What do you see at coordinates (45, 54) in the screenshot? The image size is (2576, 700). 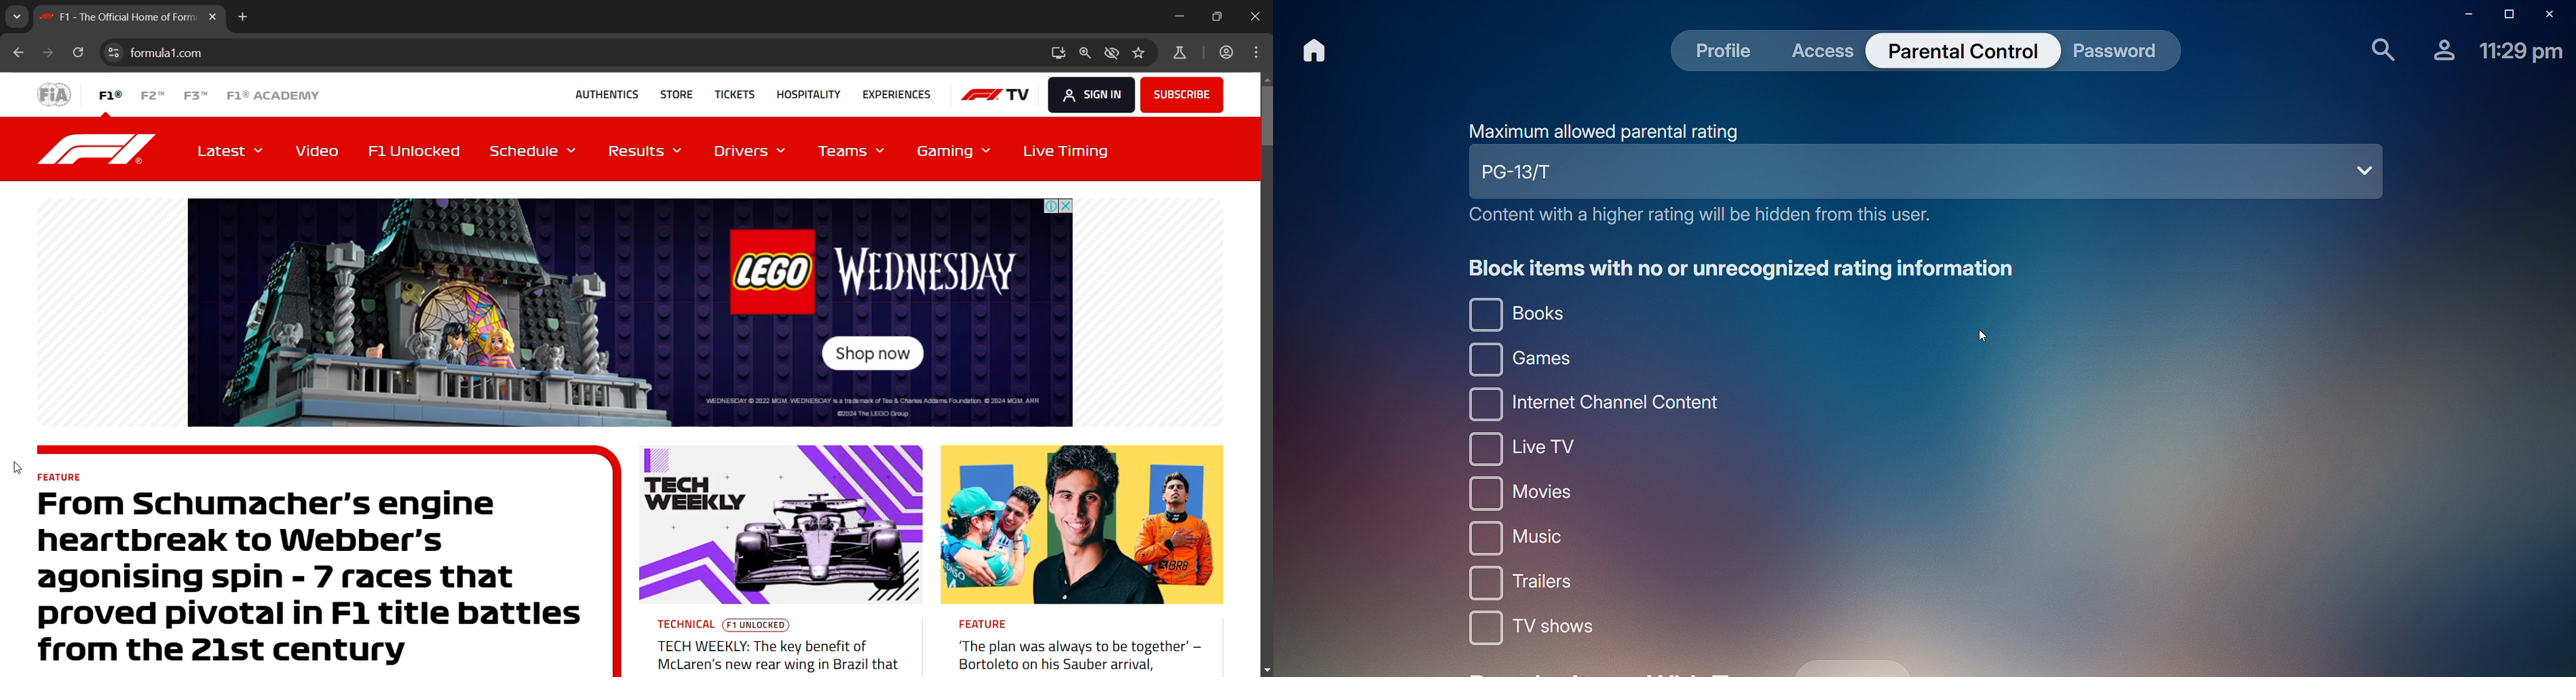 I see `click to go forward` at bounding box center [45, 54].